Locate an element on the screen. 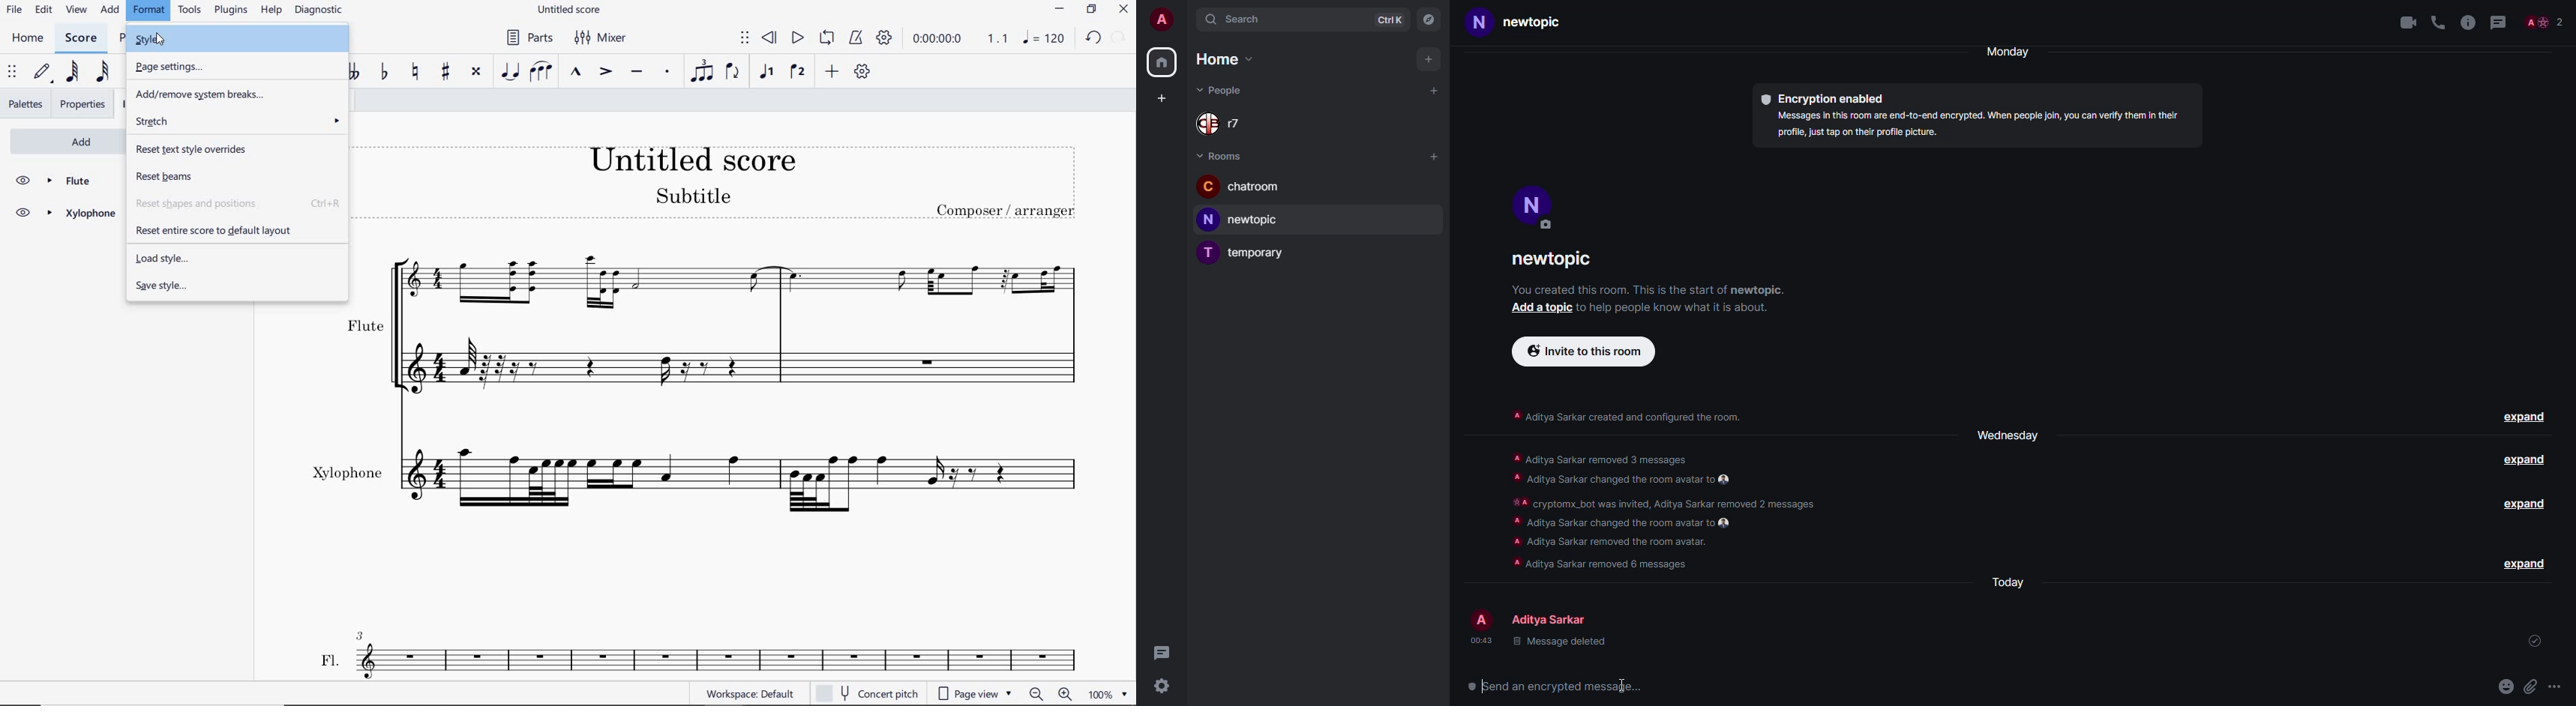 This screenshot has height=728, width=2576. TOOLS is located at coordinates (191, 11).